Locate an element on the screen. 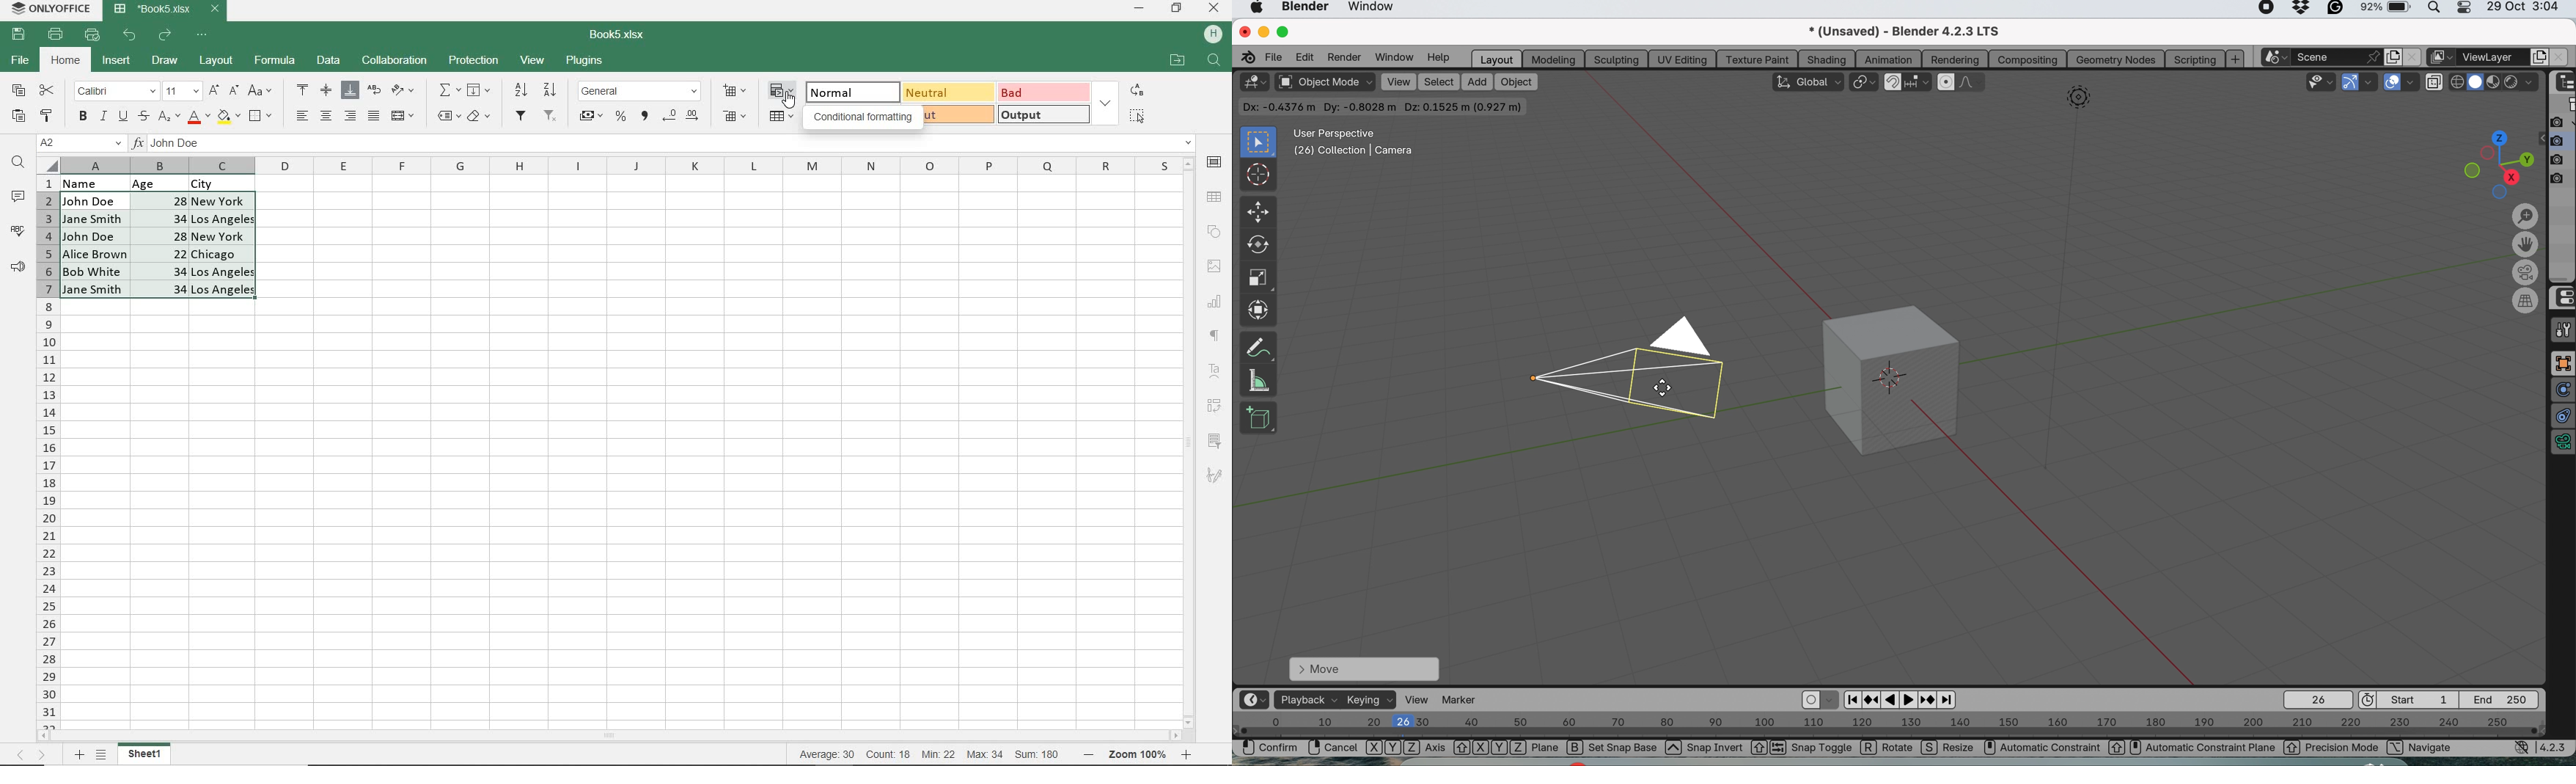  MOVE SHEETS is located at coordinates (31, 756).